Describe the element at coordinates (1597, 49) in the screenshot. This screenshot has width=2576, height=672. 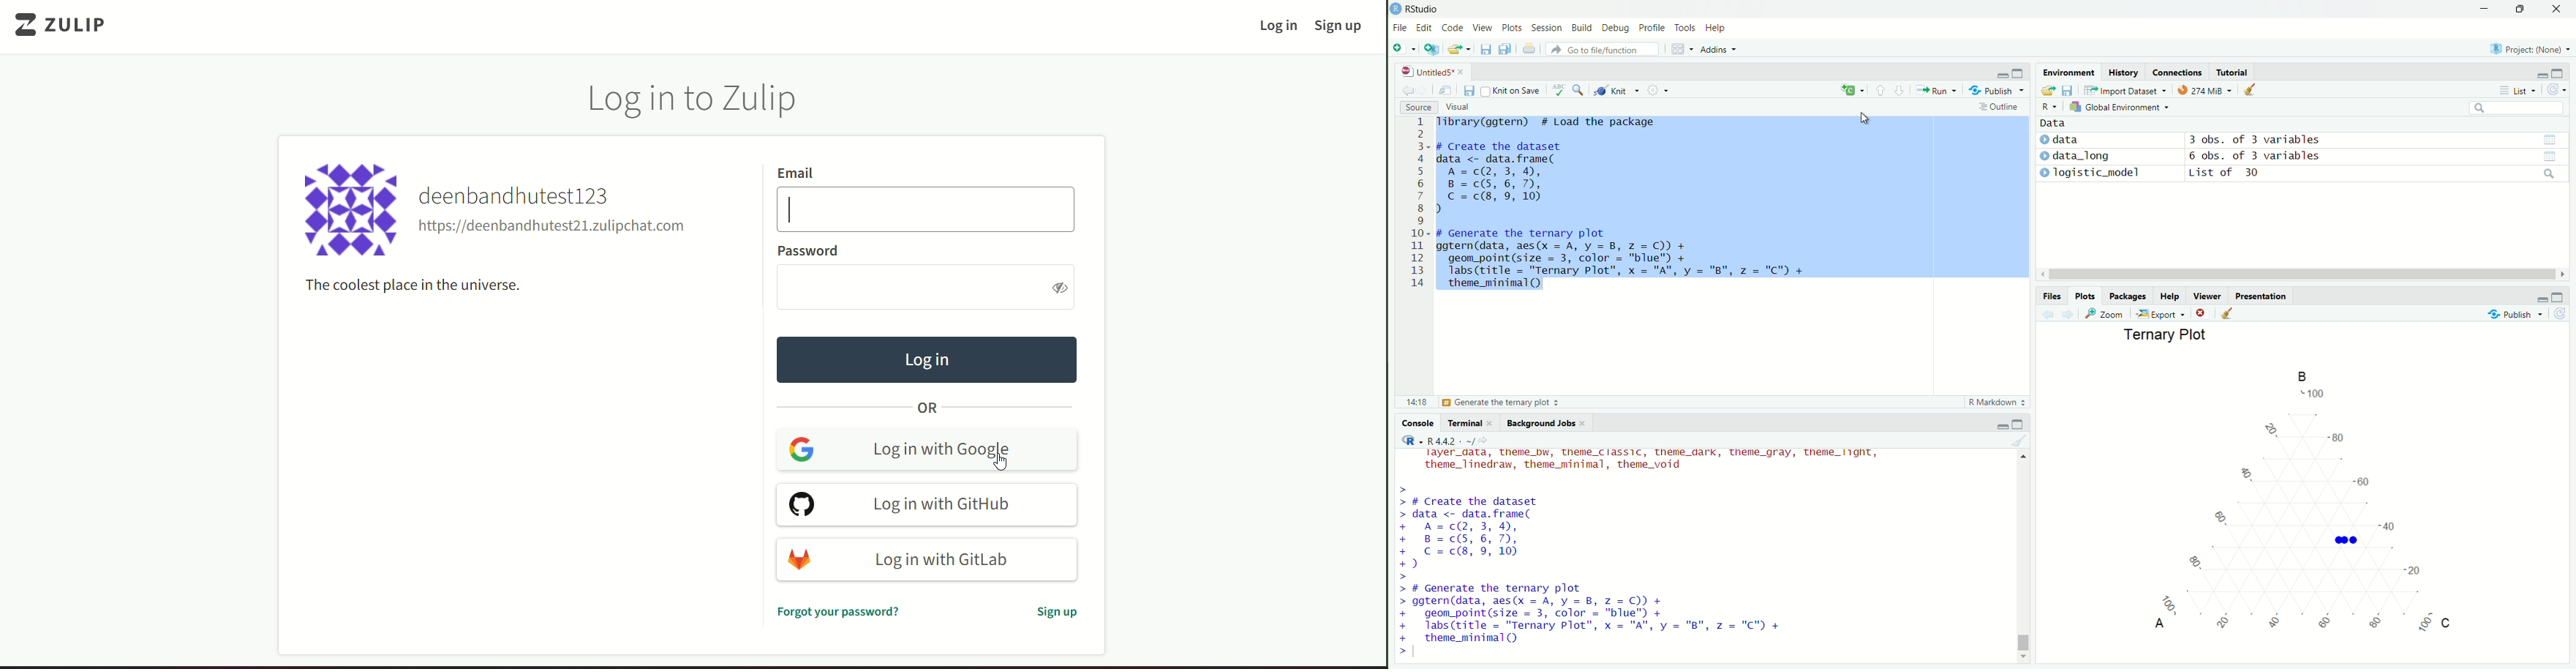
I see `Go to file/function` at that location.